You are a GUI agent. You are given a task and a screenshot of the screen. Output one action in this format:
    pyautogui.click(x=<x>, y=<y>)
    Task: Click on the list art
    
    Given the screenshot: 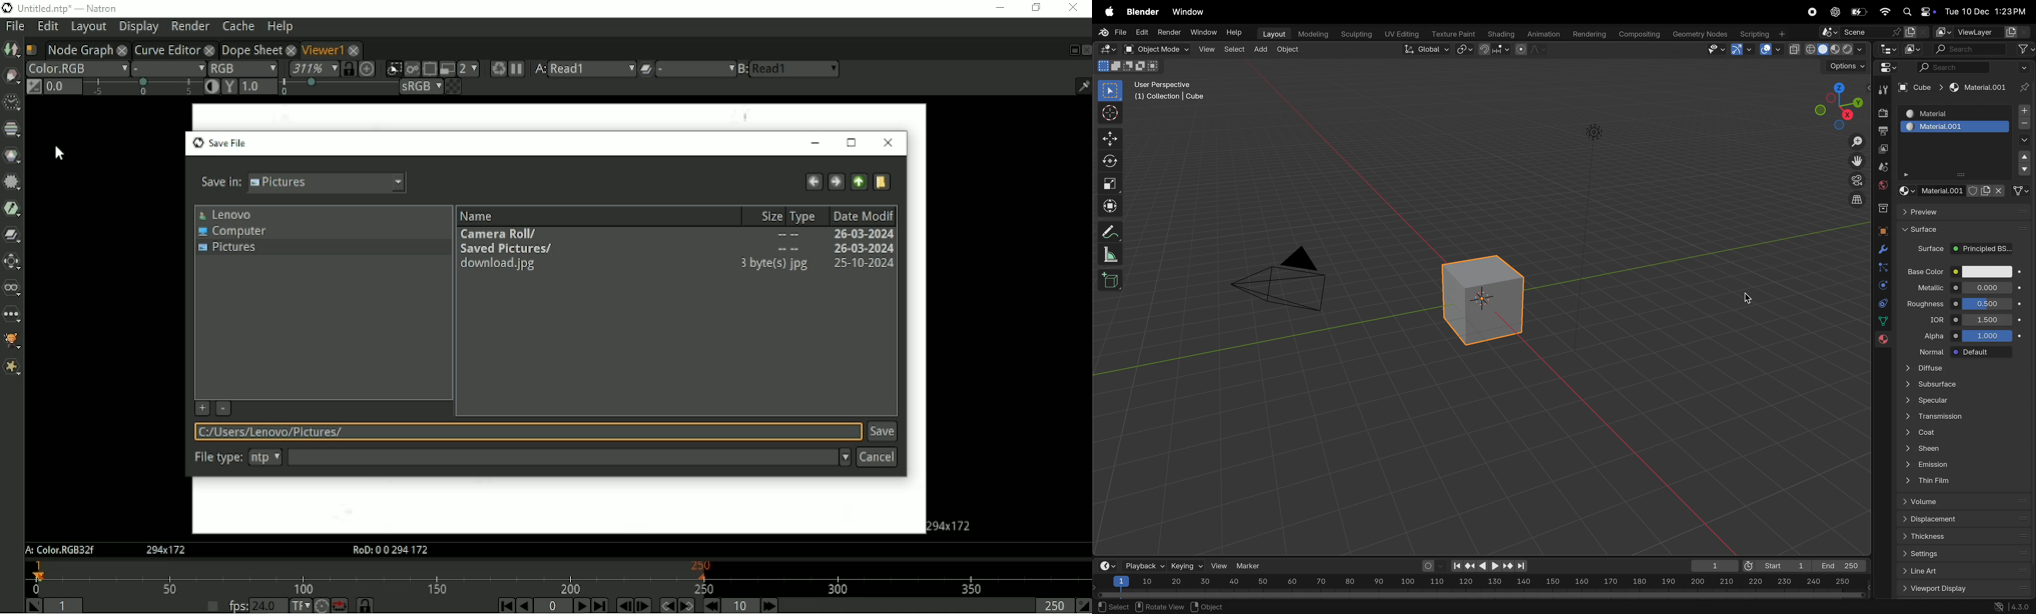 What is the action you would take?
    pyautogui.click(x=1961, y=572)
    